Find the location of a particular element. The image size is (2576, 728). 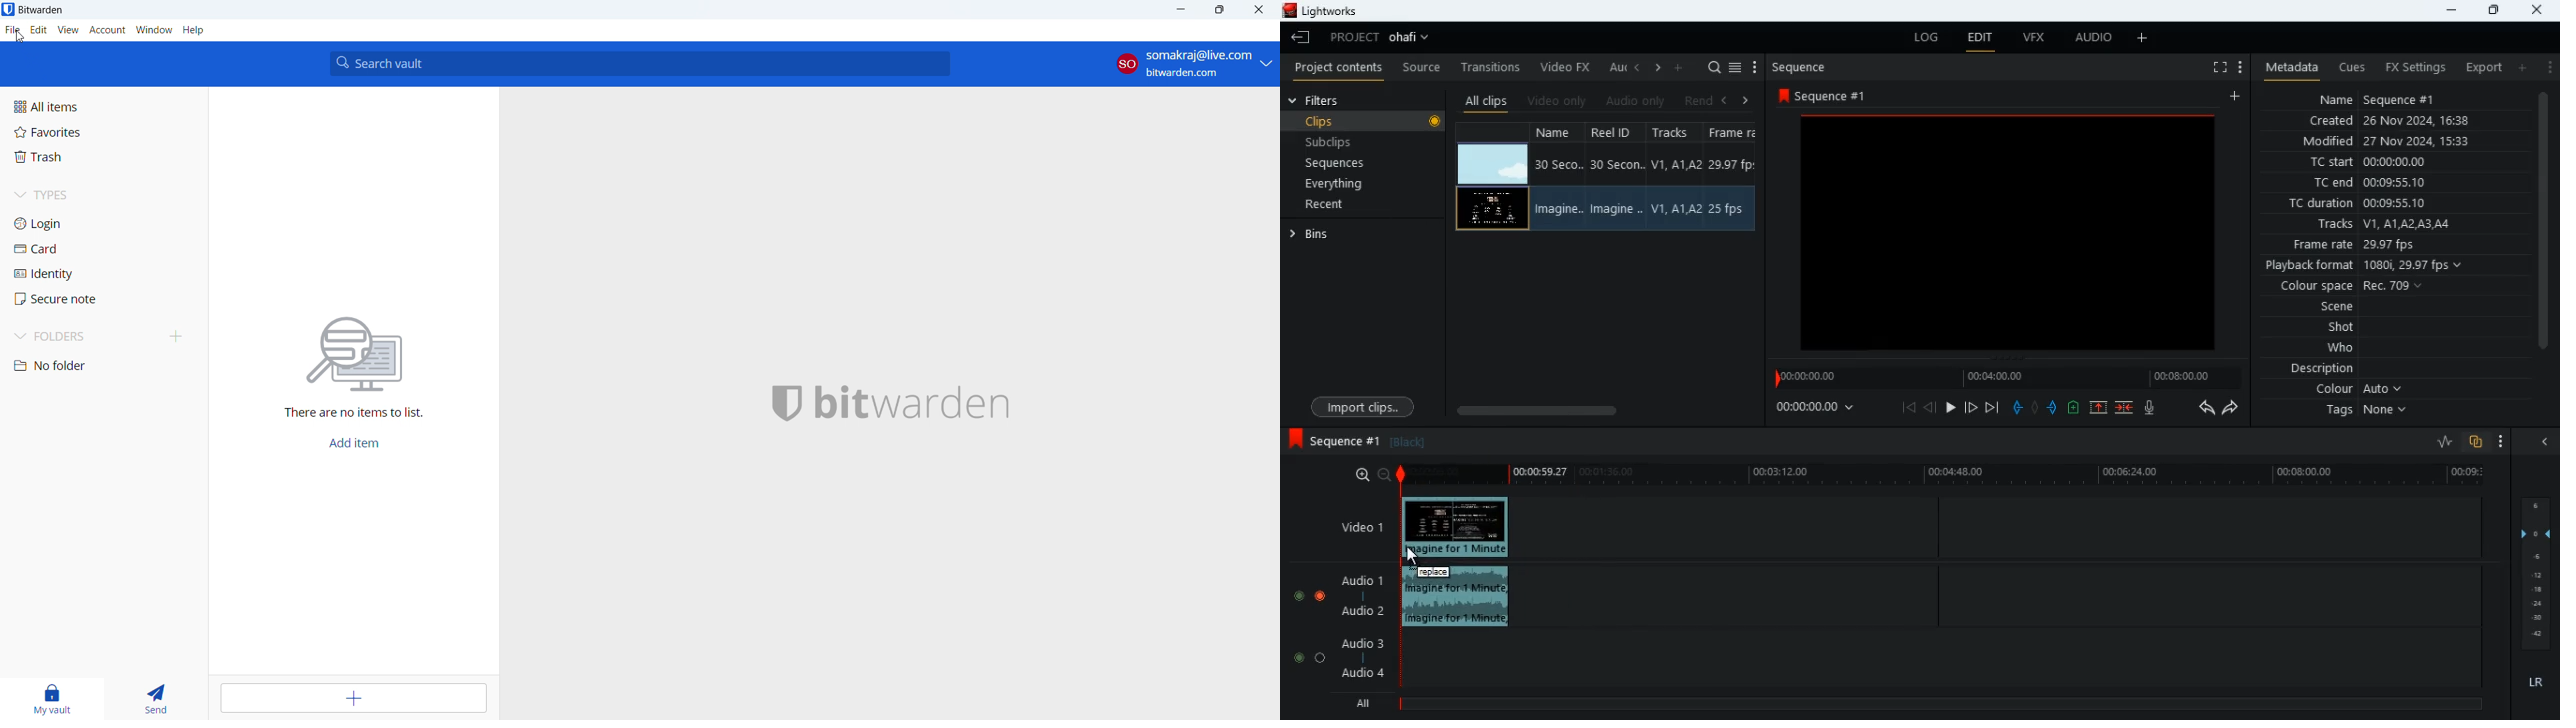

audio 1 is located at coordinates (1365, 584).